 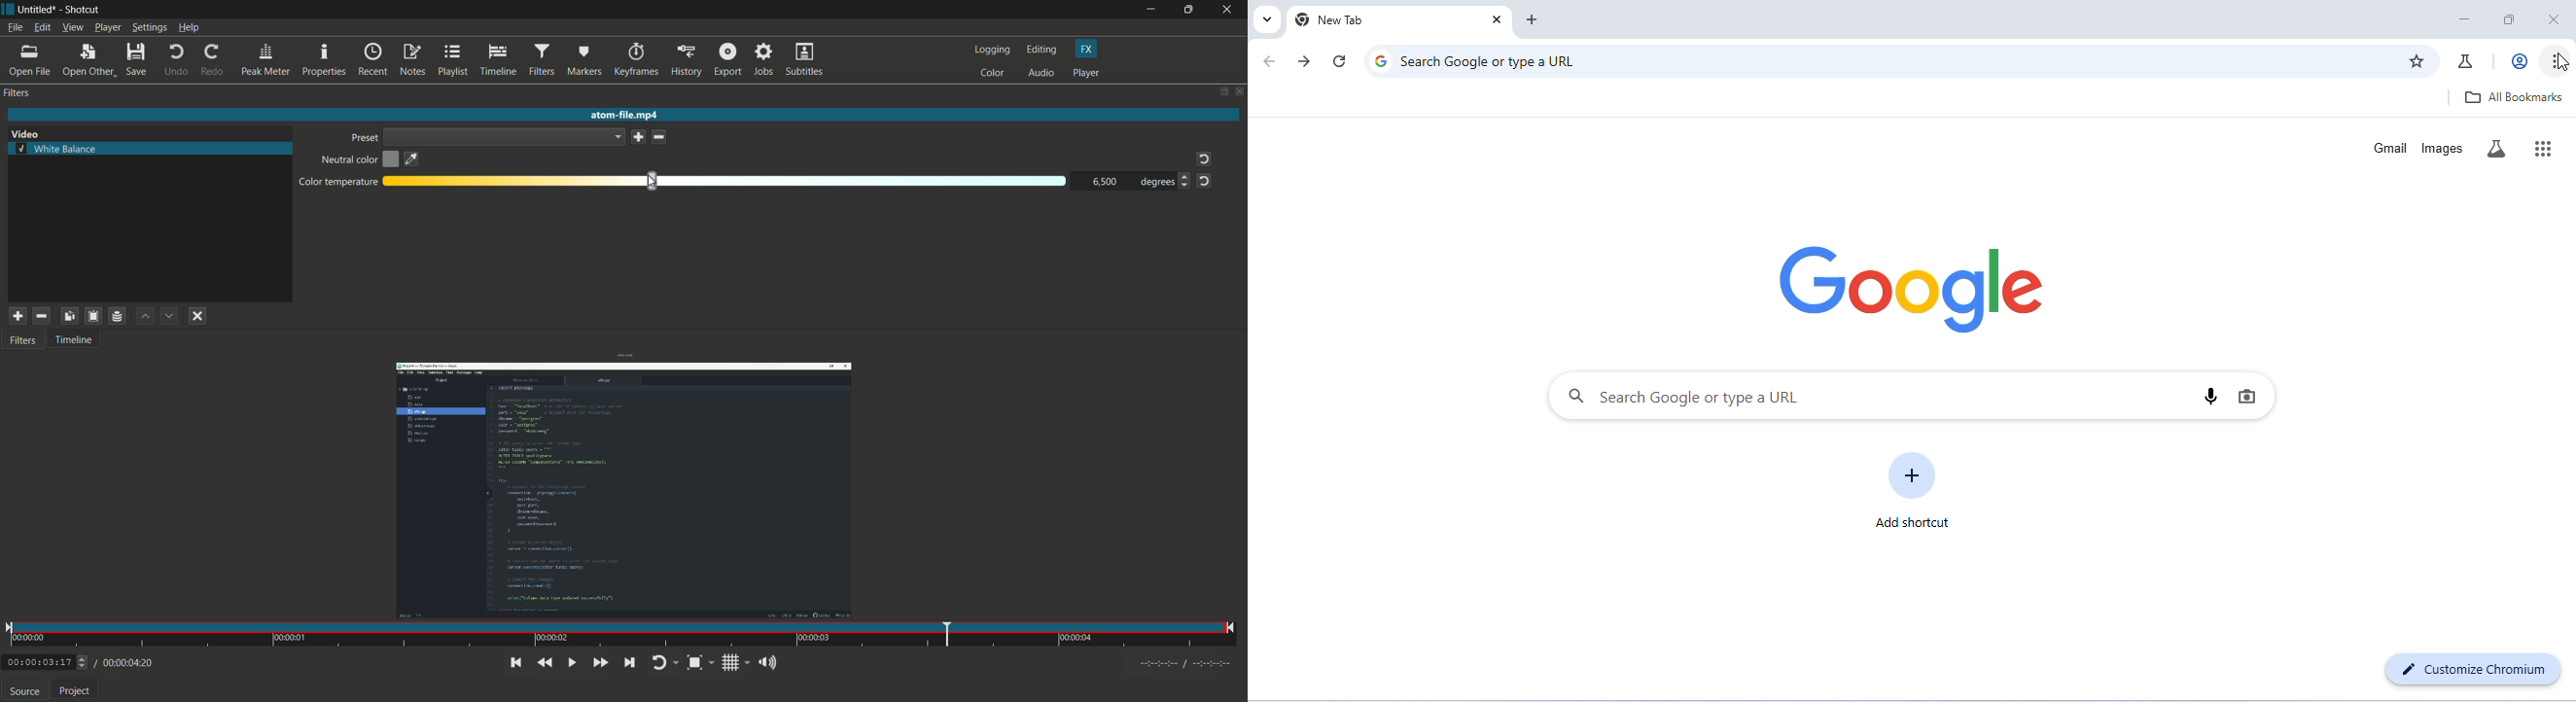 I want to click on timeline tab, so click(x=75, y=339).